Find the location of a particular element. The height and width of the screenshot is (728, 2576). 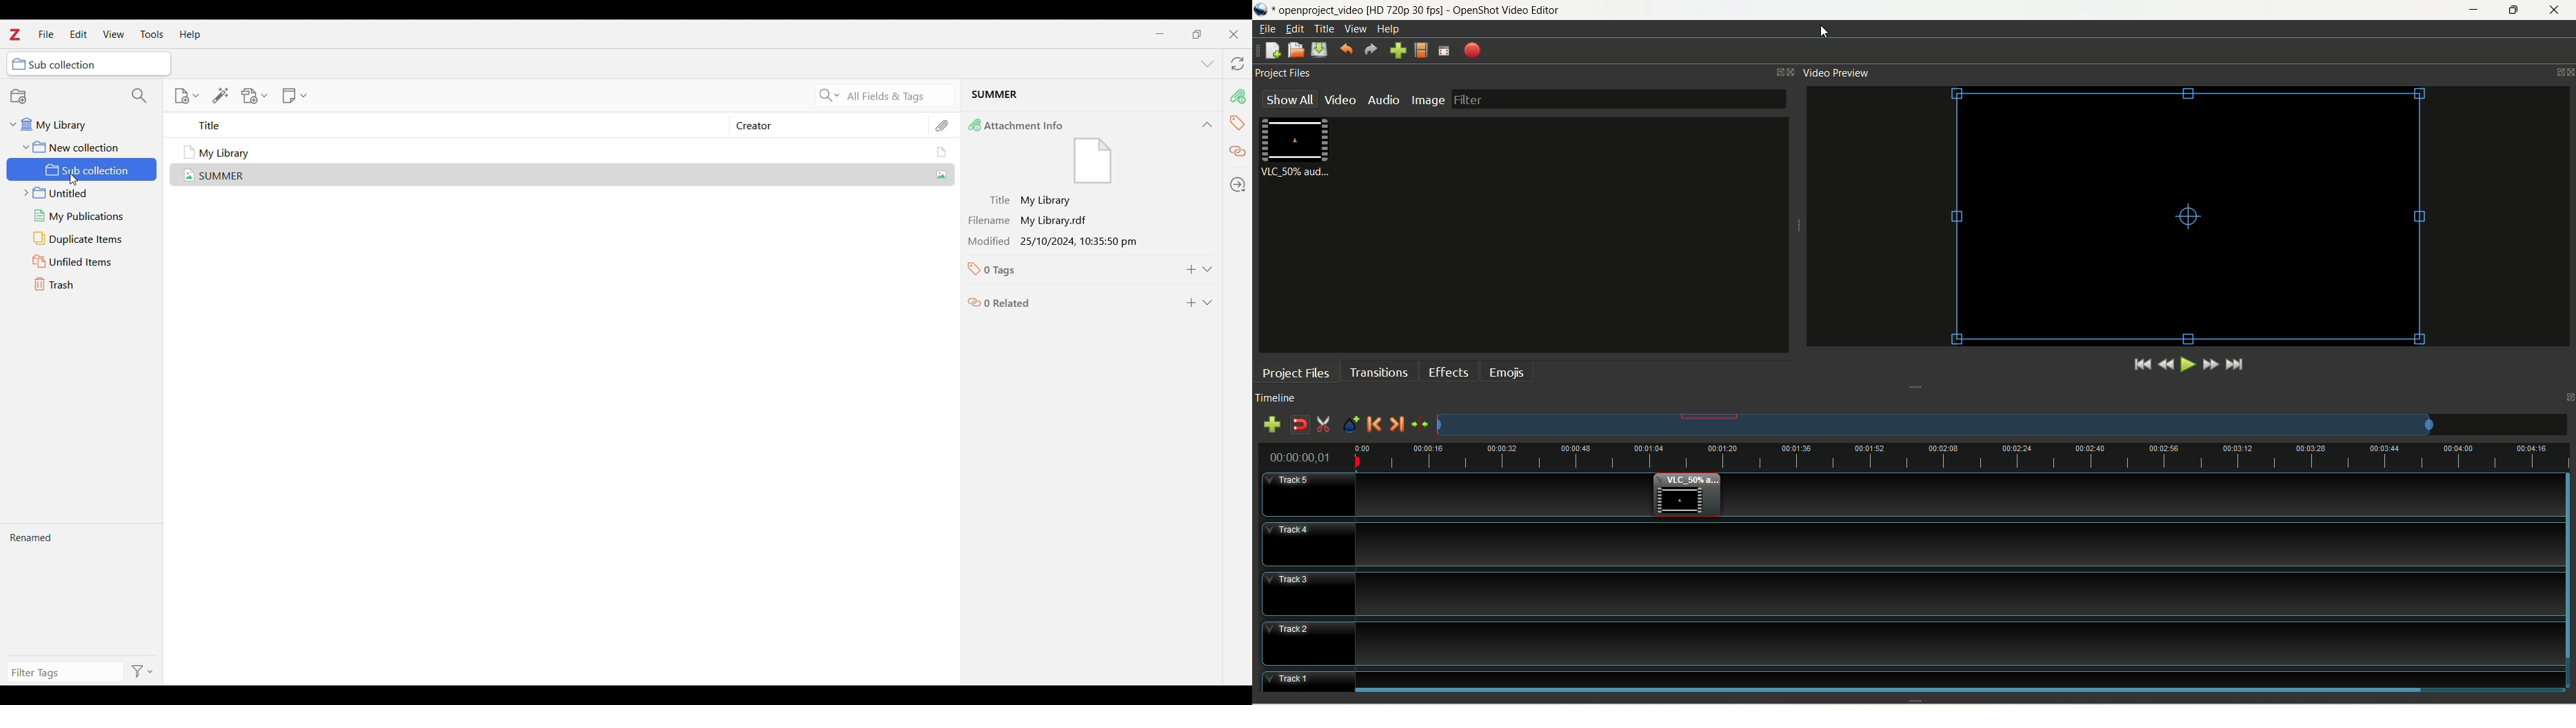

Current selected file is located at coordinates (1092, 97).